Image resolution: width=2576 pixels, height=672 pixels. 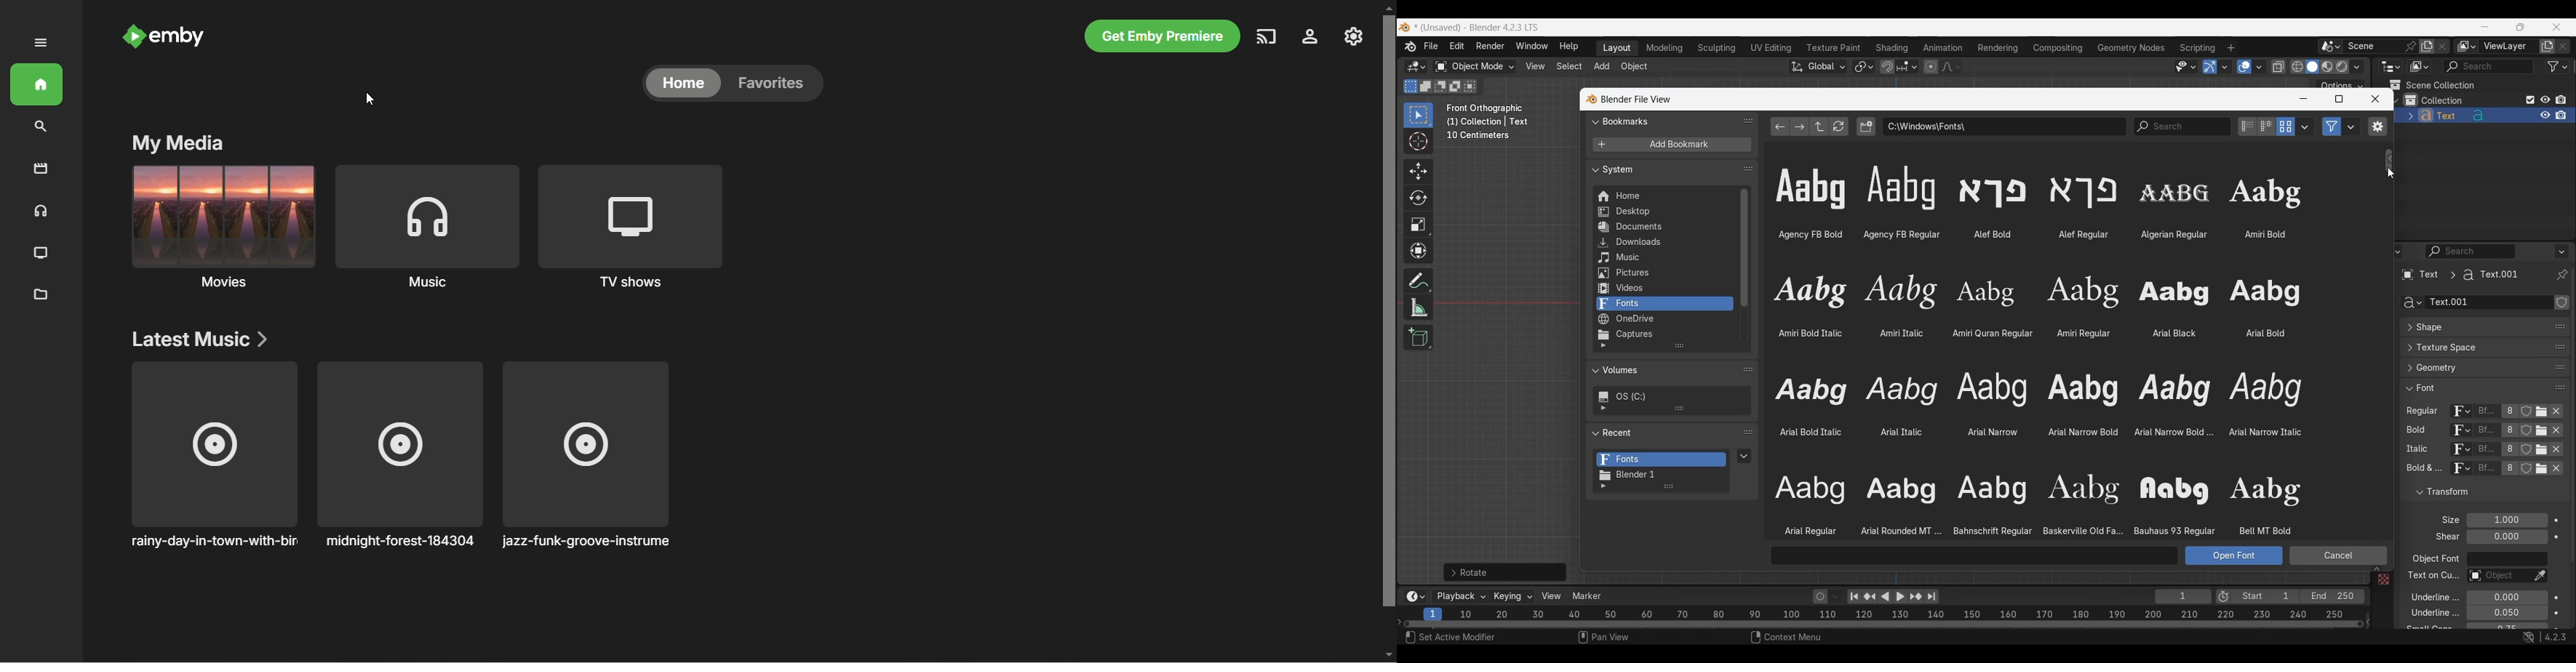 What do you see at coordinates (1821, 597) in the screenshot?
I see `Auto keying ` at bounding box center [1821, 597].